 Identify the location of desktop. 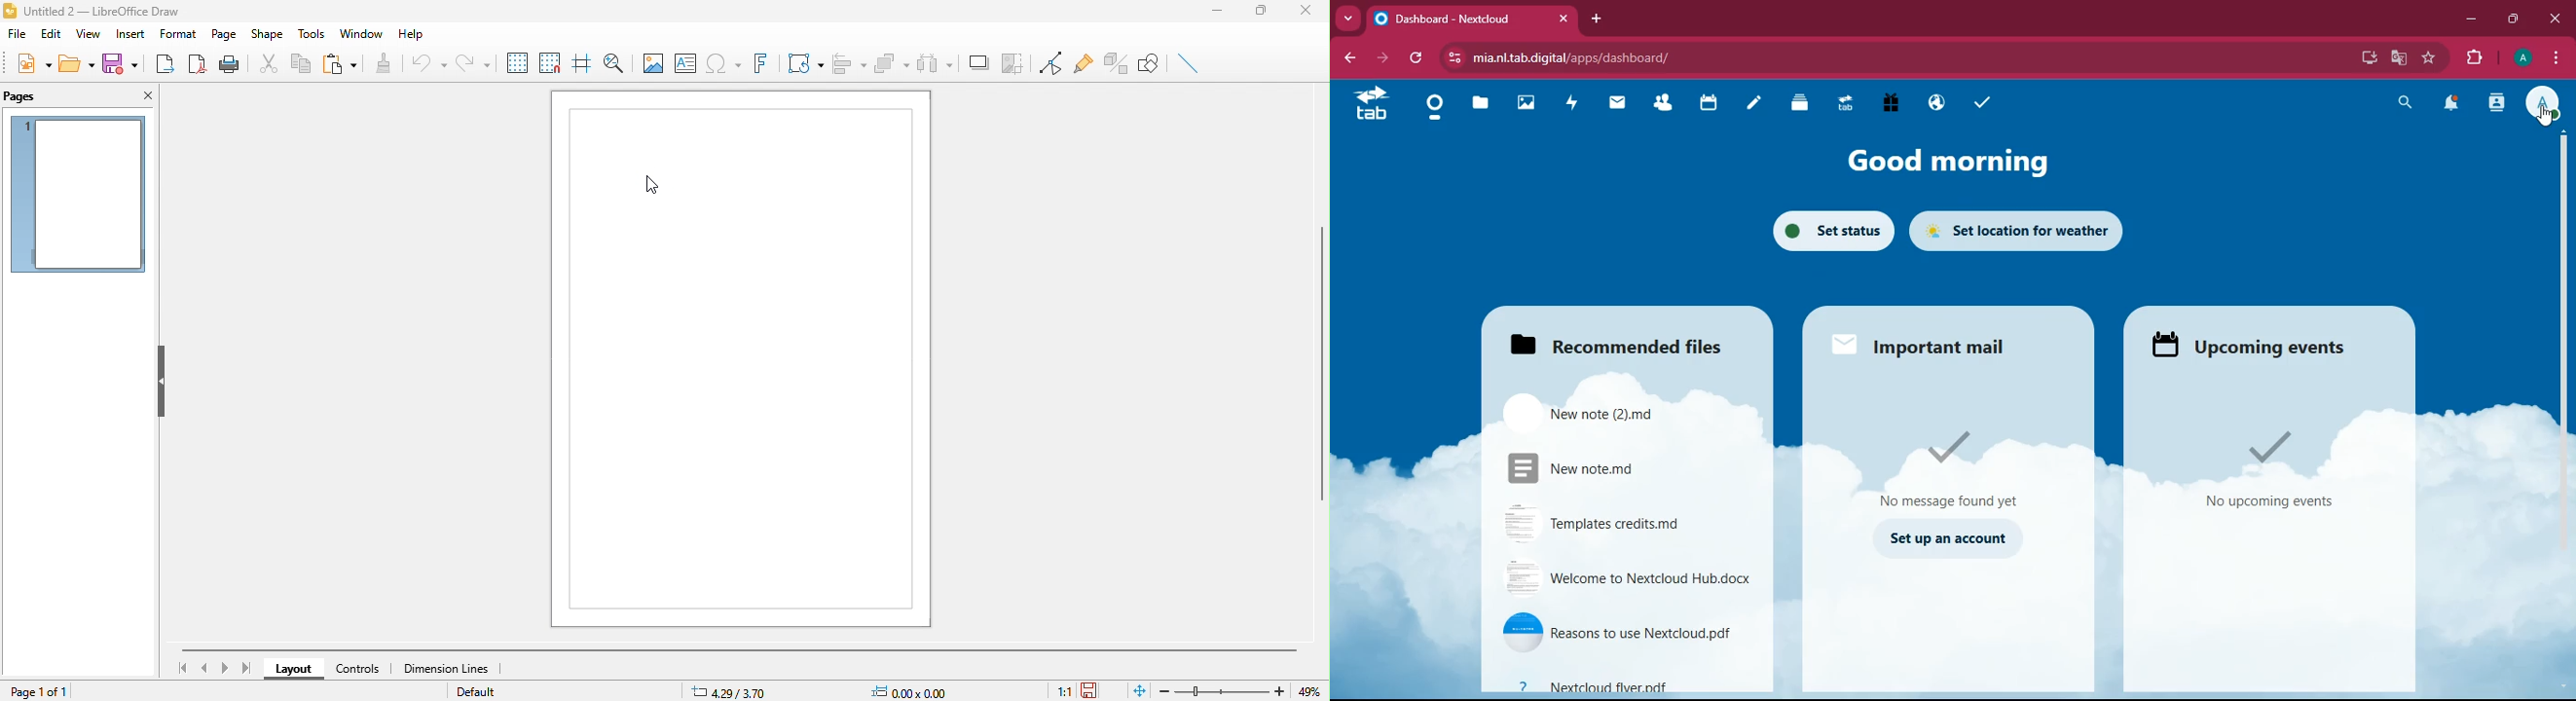
(2366, 58).